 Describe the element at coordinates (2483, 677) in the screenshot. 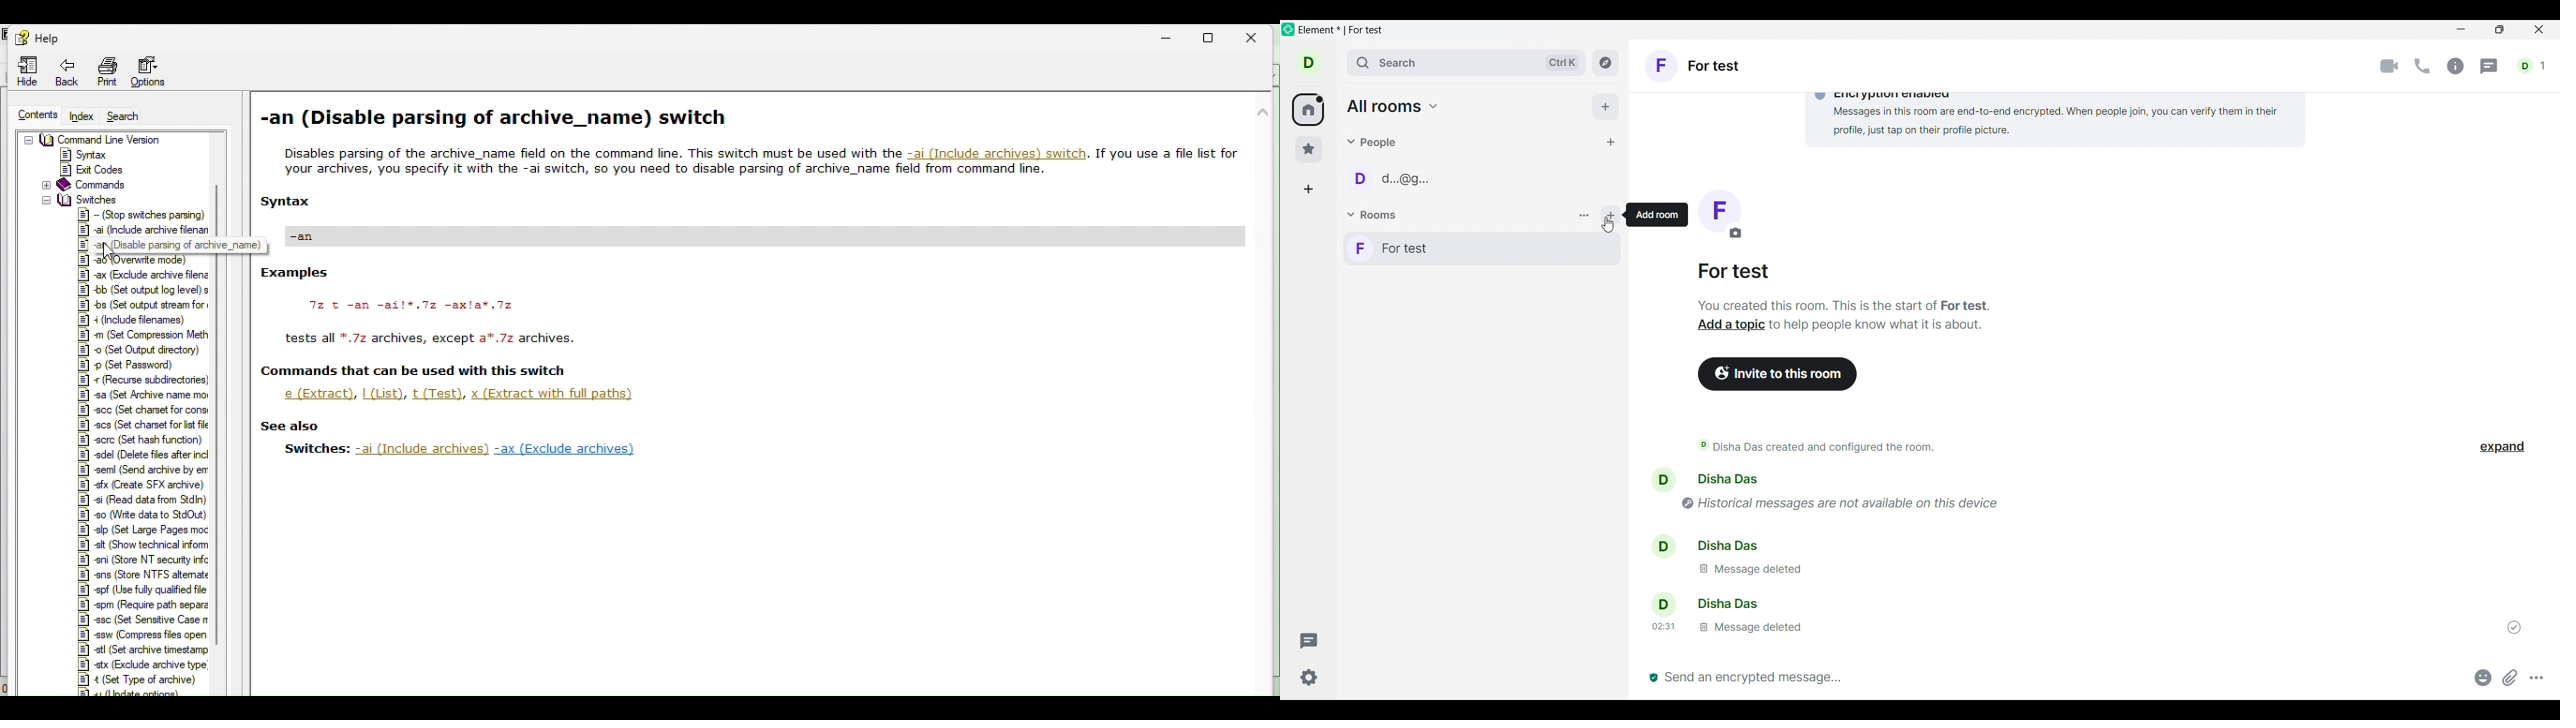

I see `Emoji` at that location.